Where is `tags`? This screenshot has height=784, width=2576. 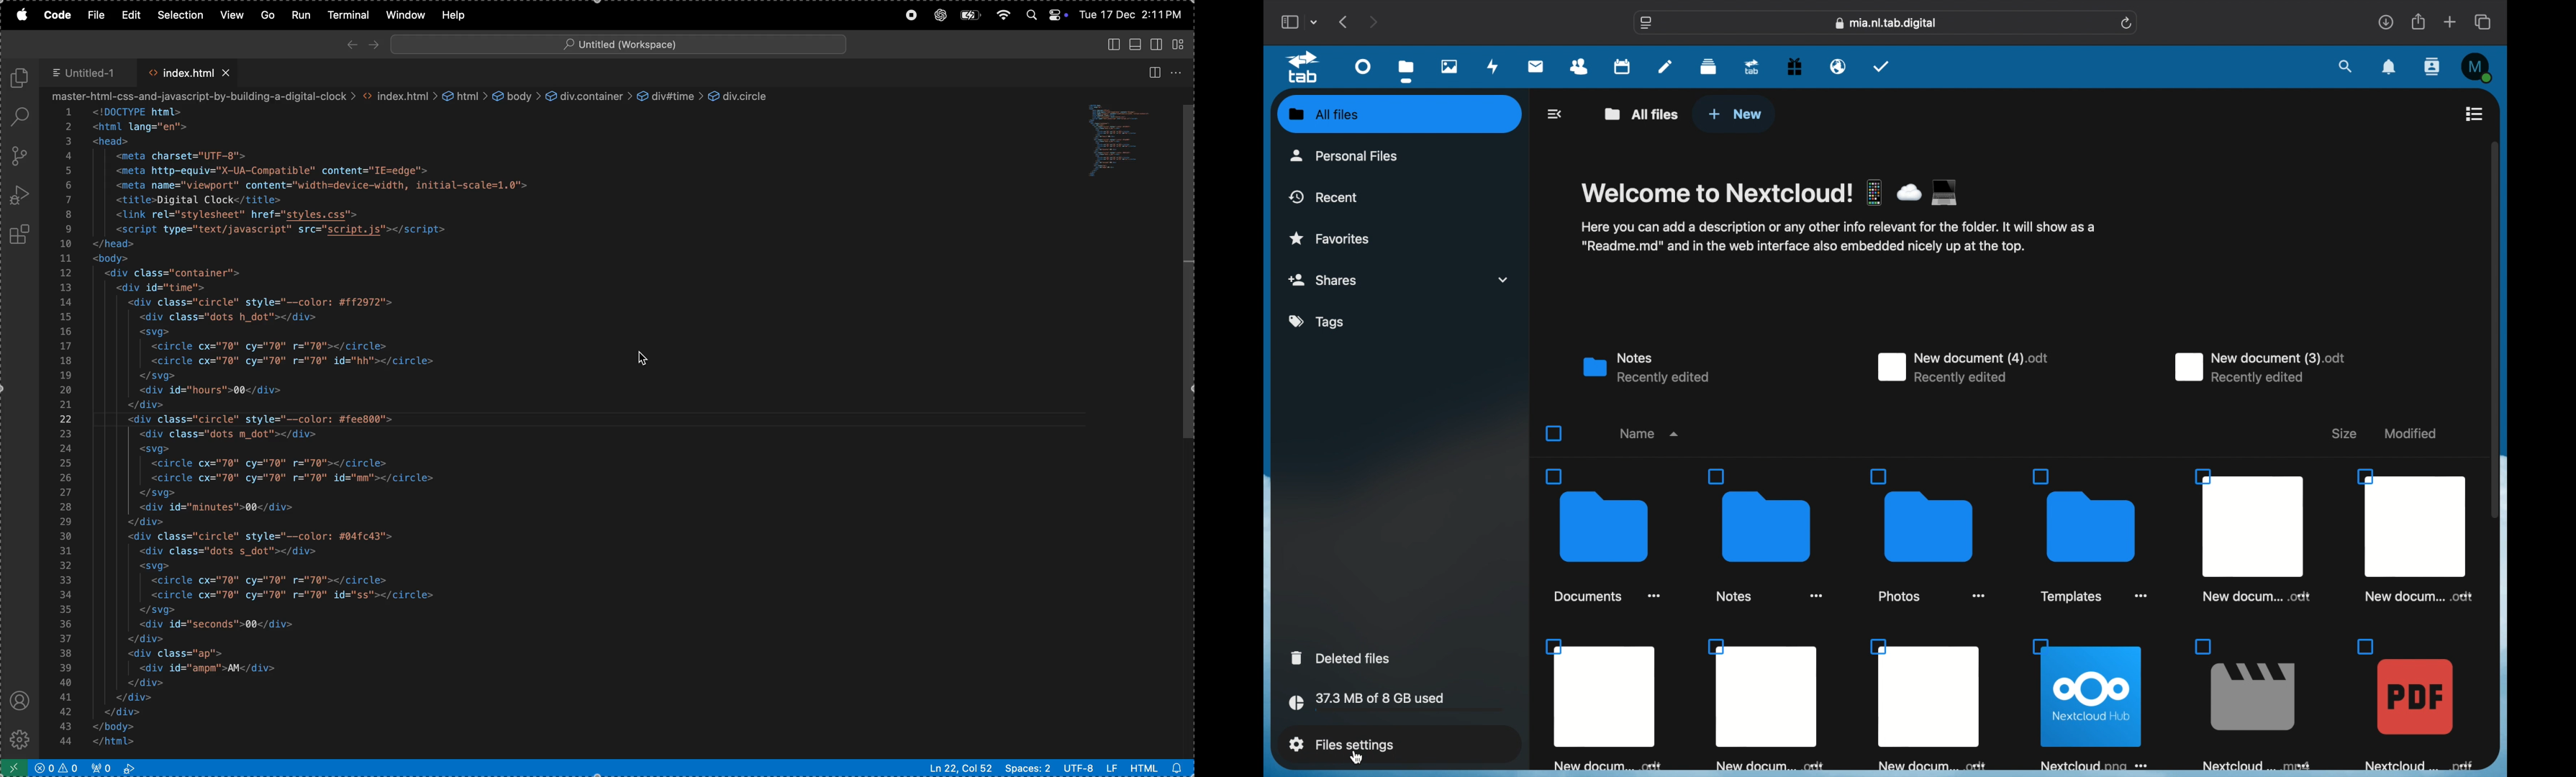 tags is located at coordinates (1319, 322).